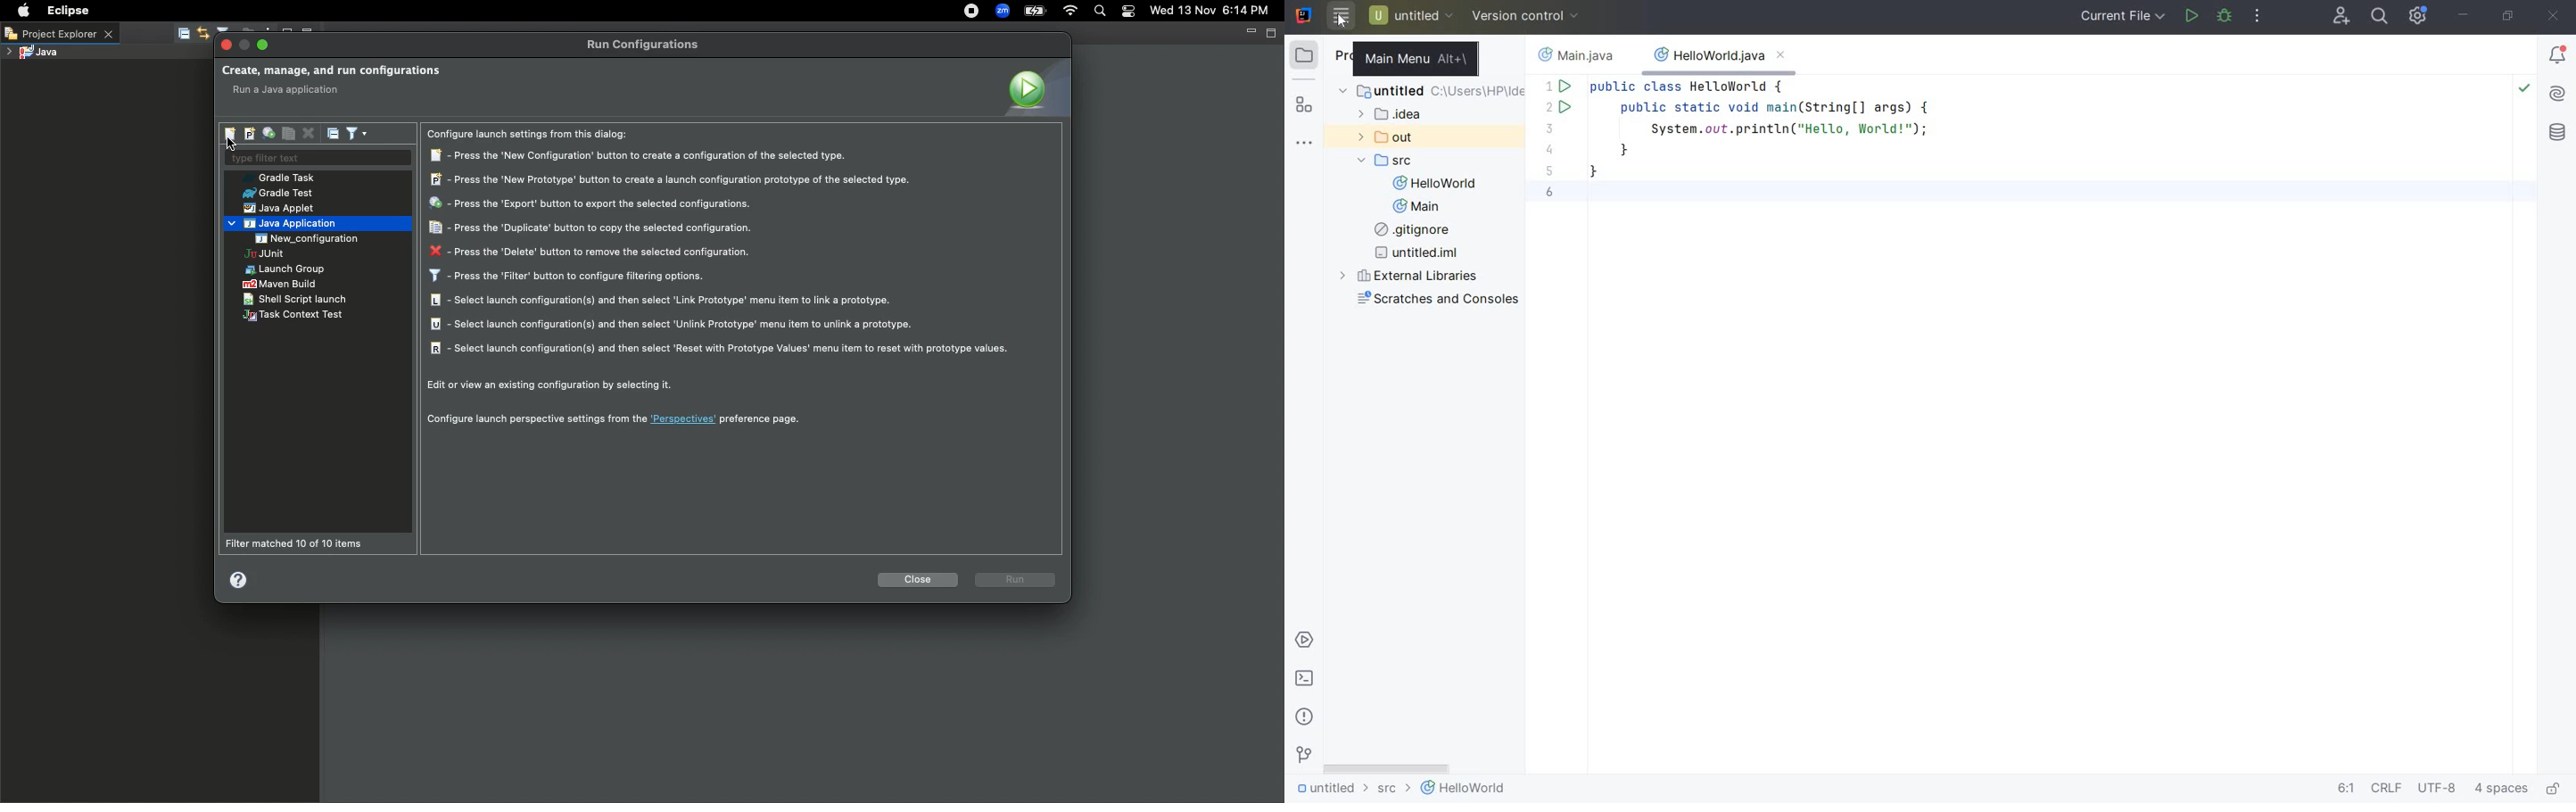 This screenshot has height=812, width=2576. What do you see at coordinates (295, 315) in the screenshot?
I see `Task context text` at bounding box center [295, 315].